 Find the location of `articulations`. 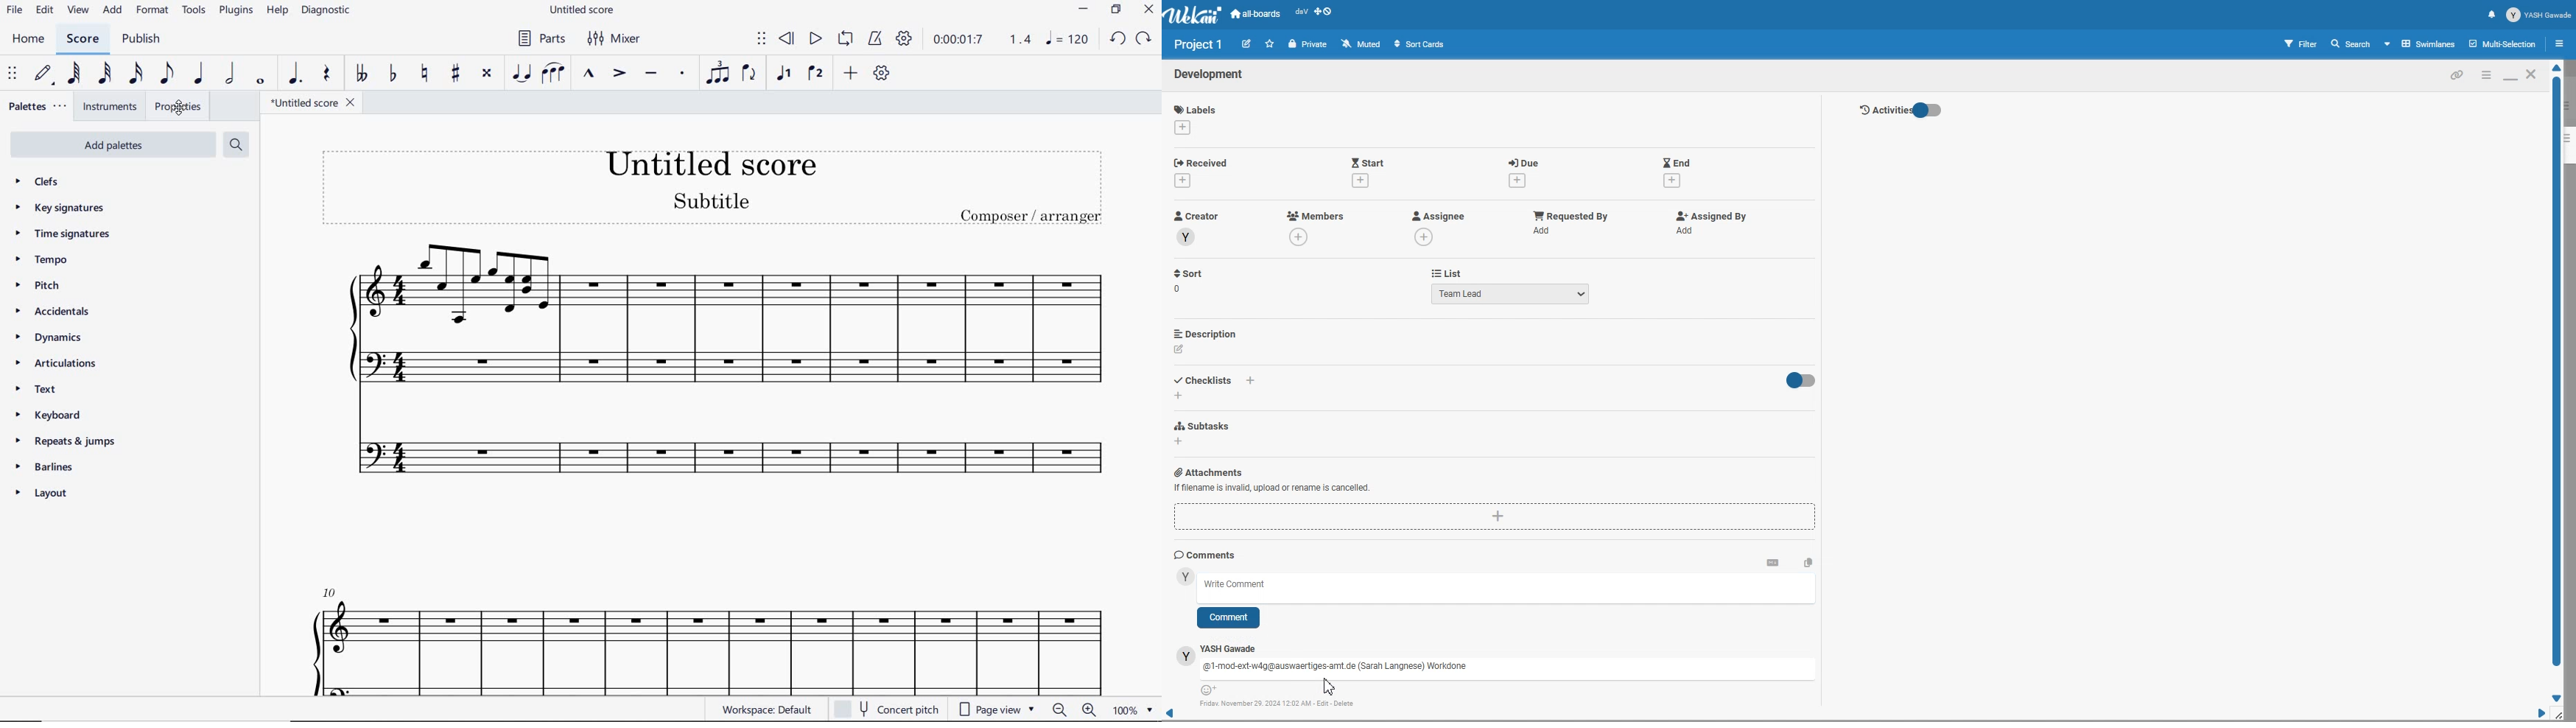

articulations is located at coordinates (57, 366).